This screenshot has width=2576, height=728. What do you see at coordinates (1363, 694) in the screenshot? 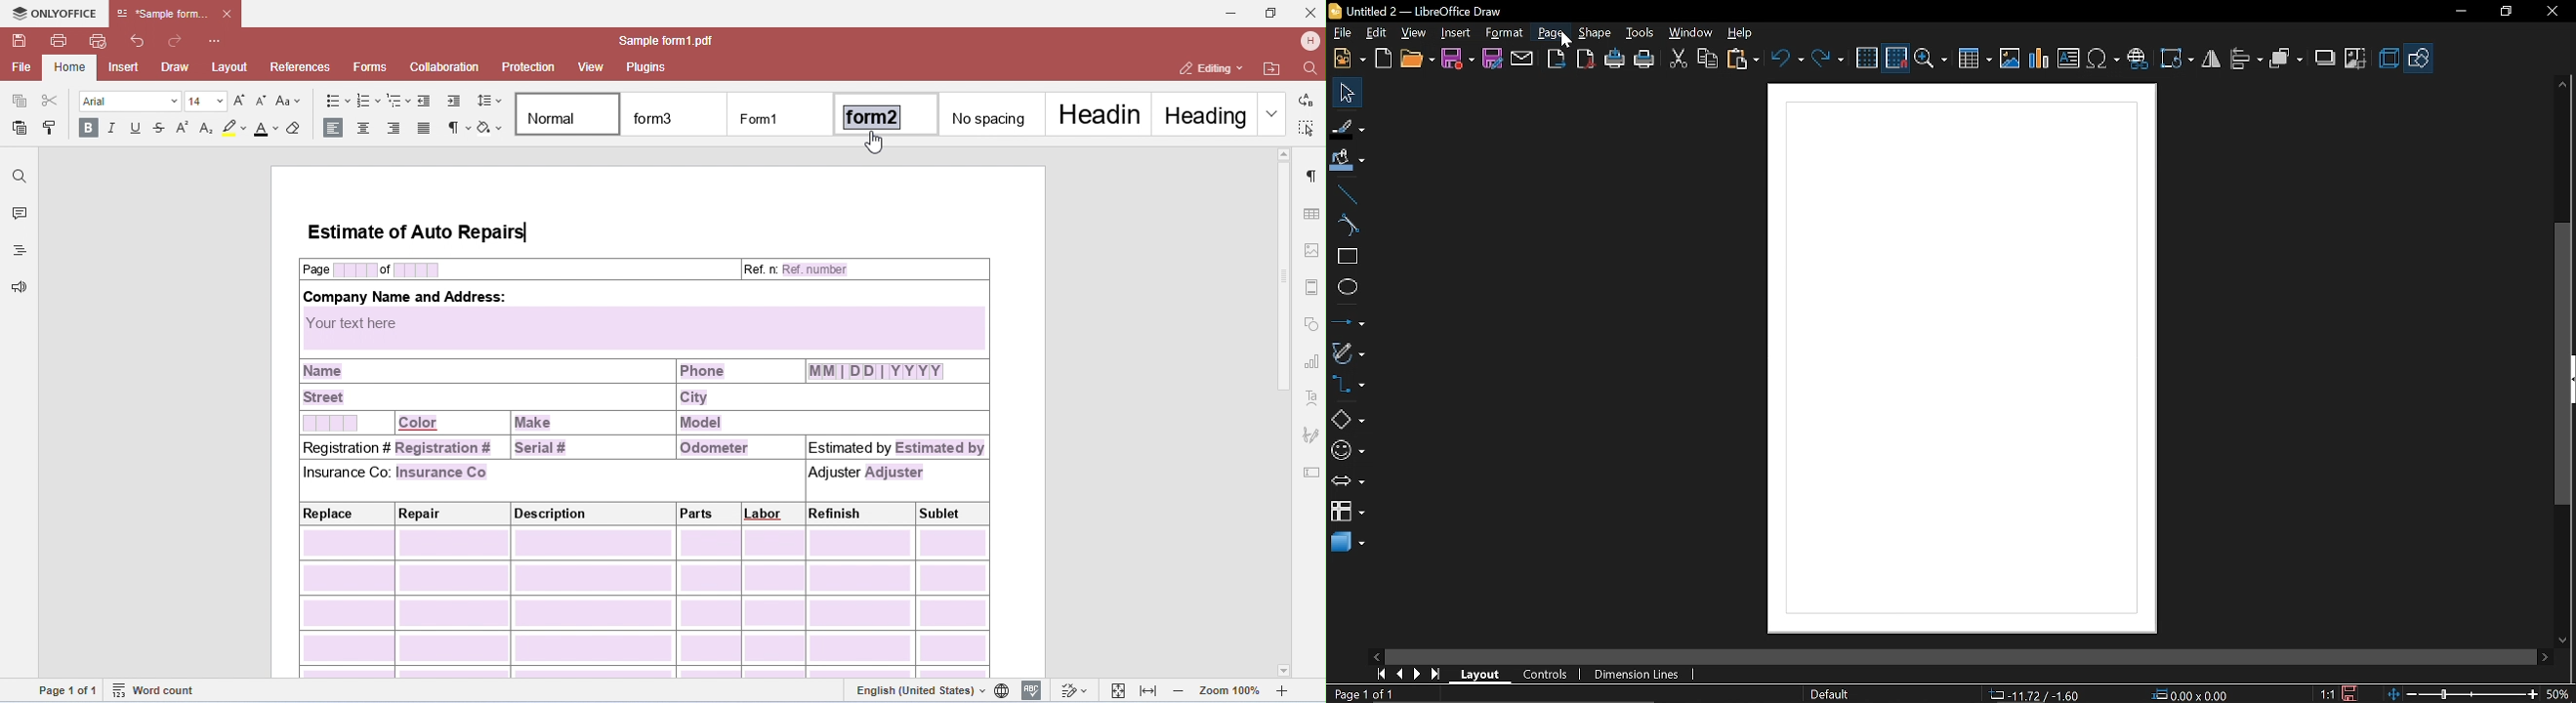
I see `Current page` at bounding box center [1363, 694].